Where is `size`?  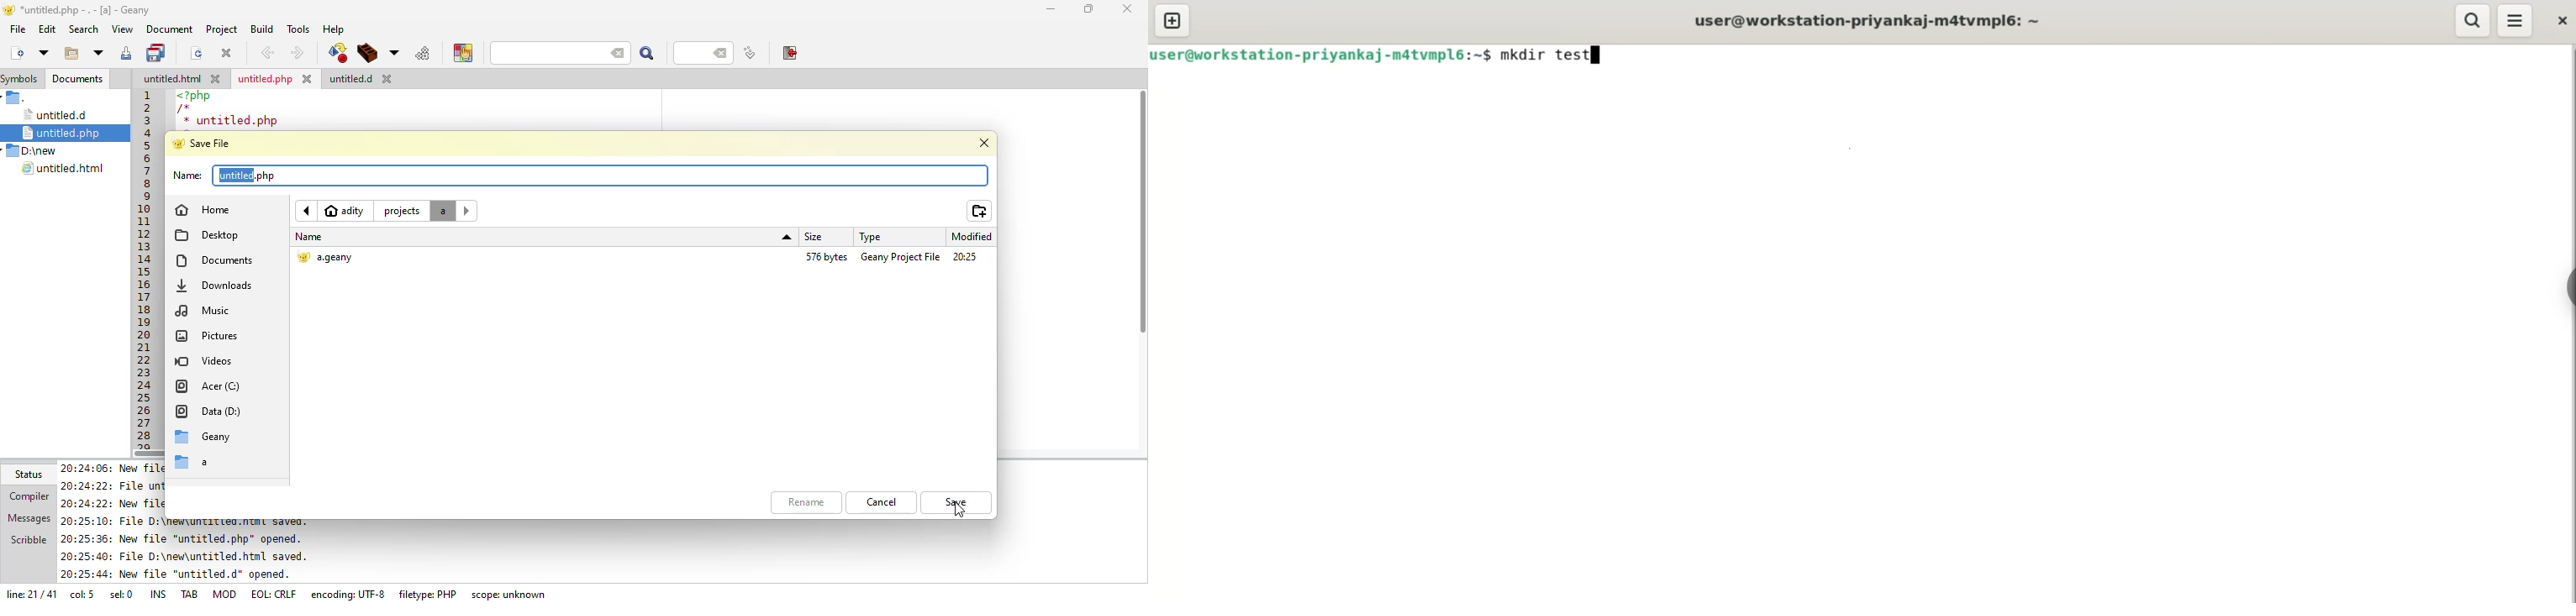 size is located at coordinates (818, 237).